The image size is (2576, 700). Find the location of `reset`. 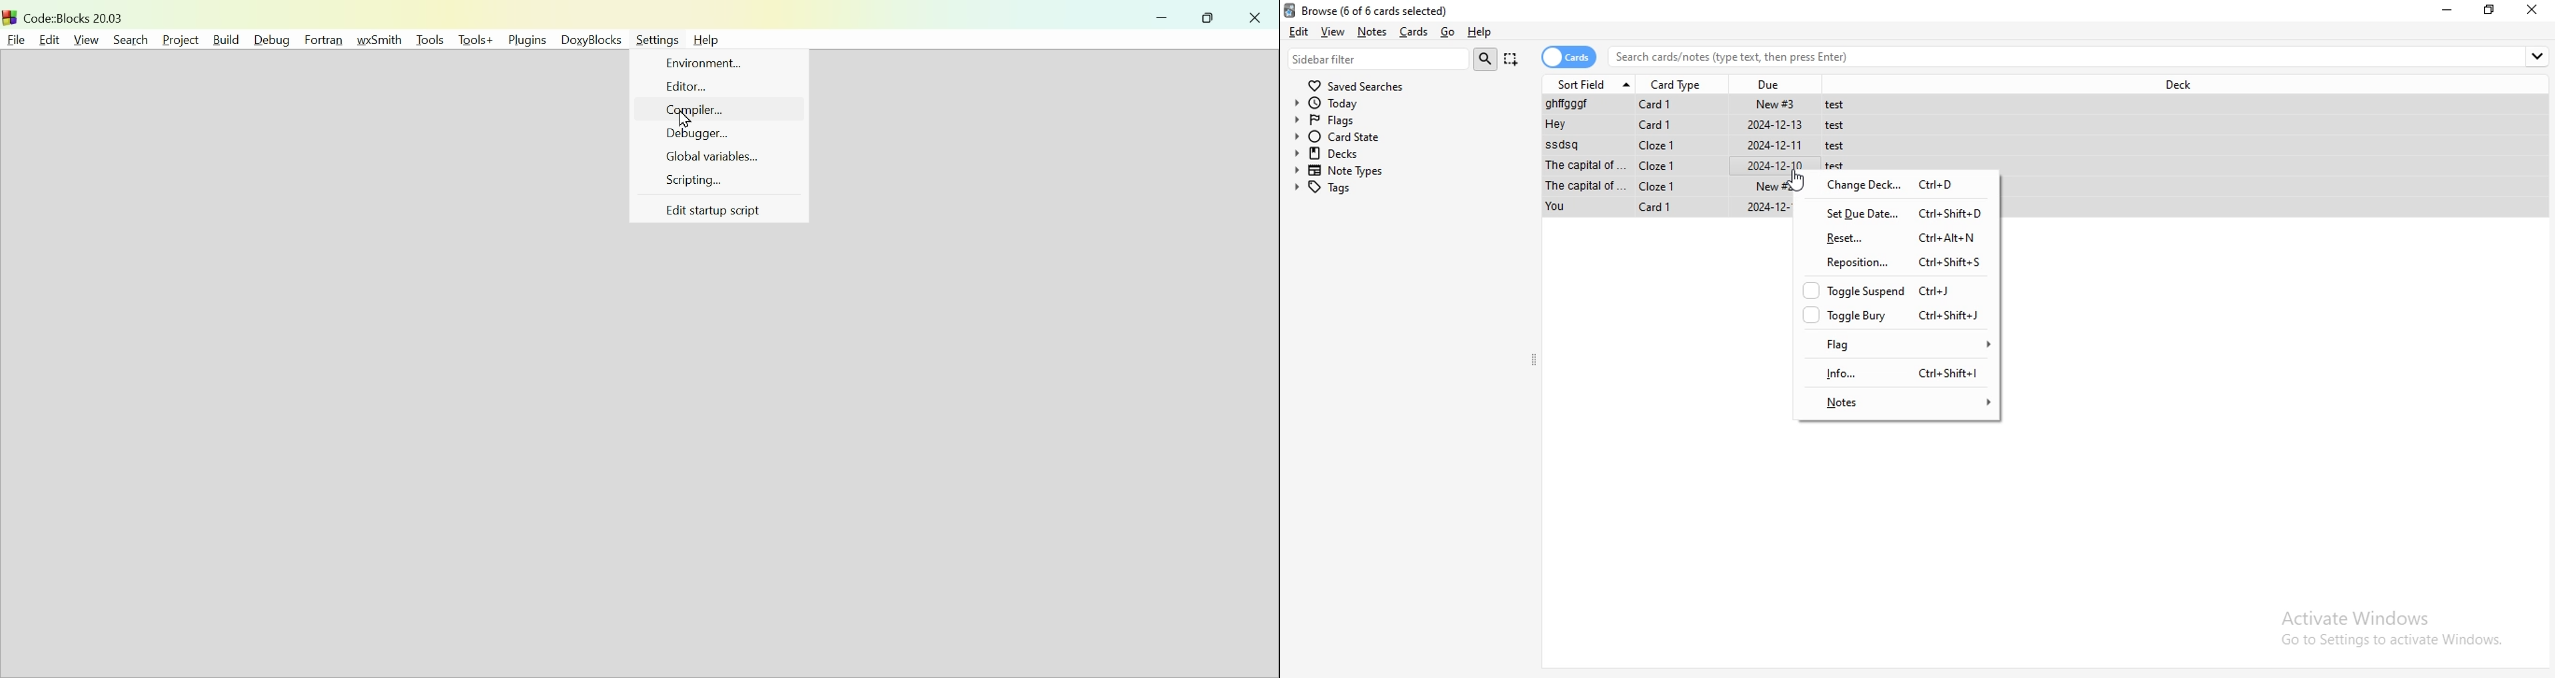

reset is located at coordinates (1898, 236).